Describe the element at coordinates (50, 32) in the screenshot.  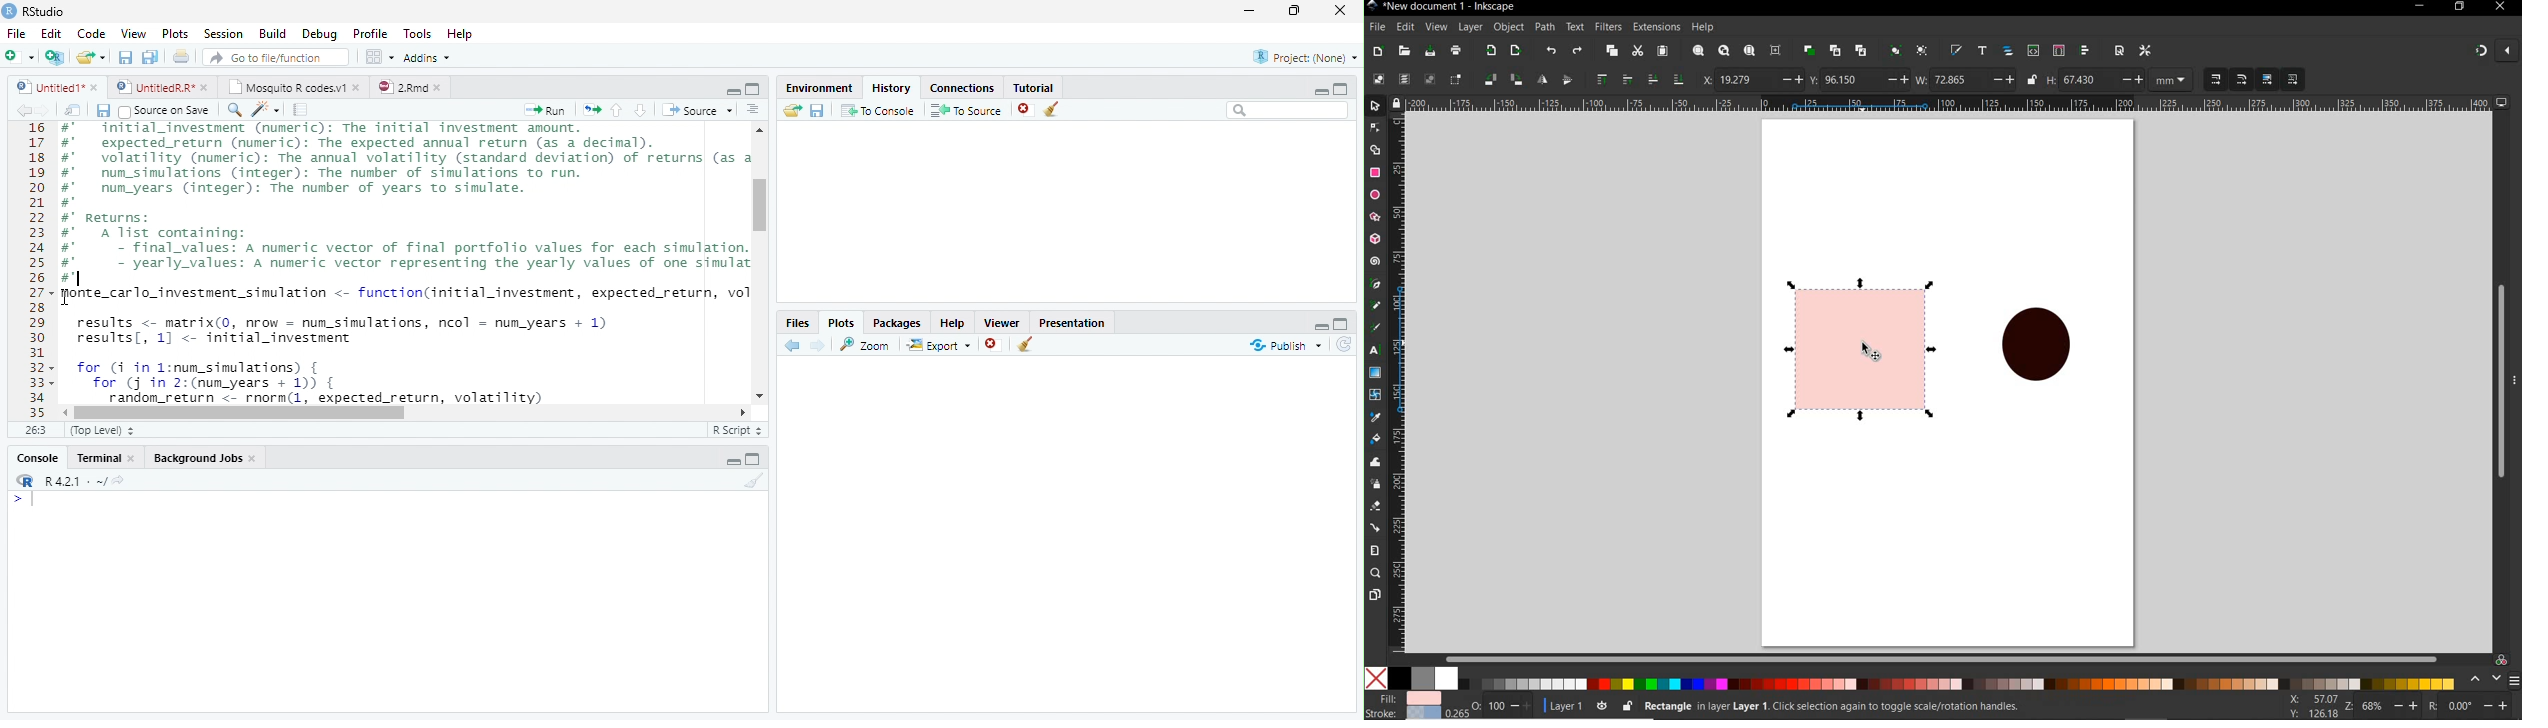
I see `Edit` at that location.